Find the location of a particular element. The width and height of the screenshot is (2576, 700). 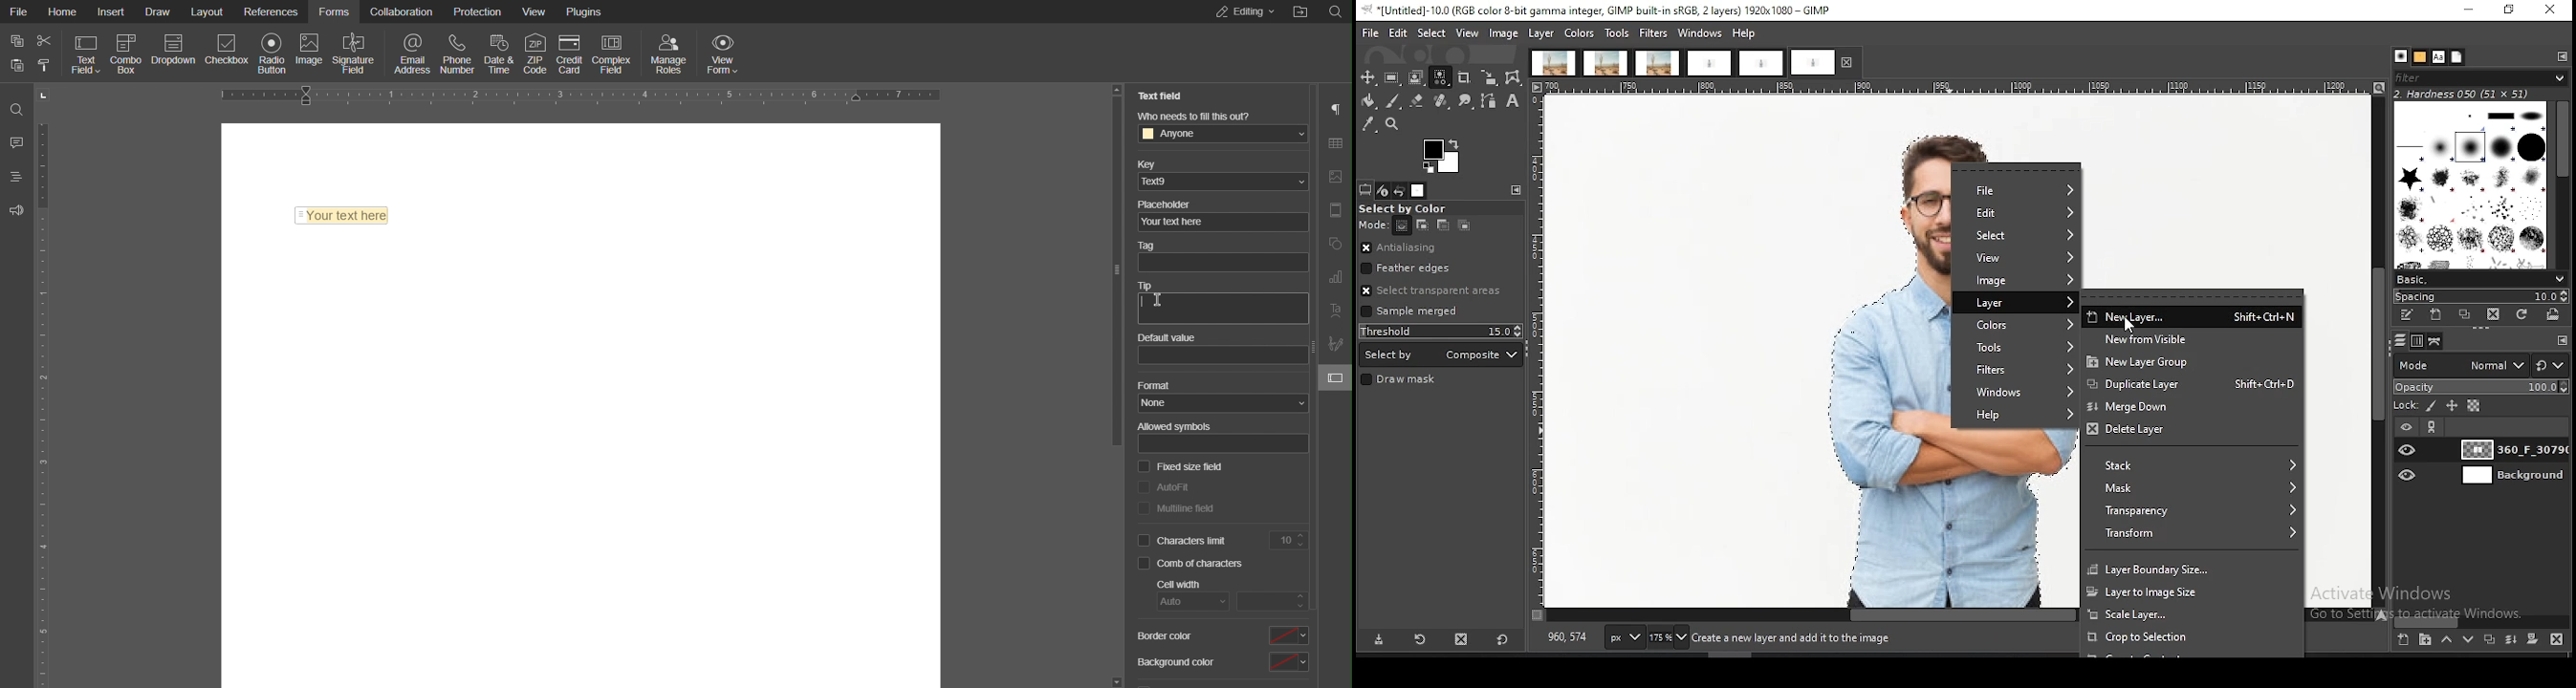

Tip is located at coordinates (1152, 282).